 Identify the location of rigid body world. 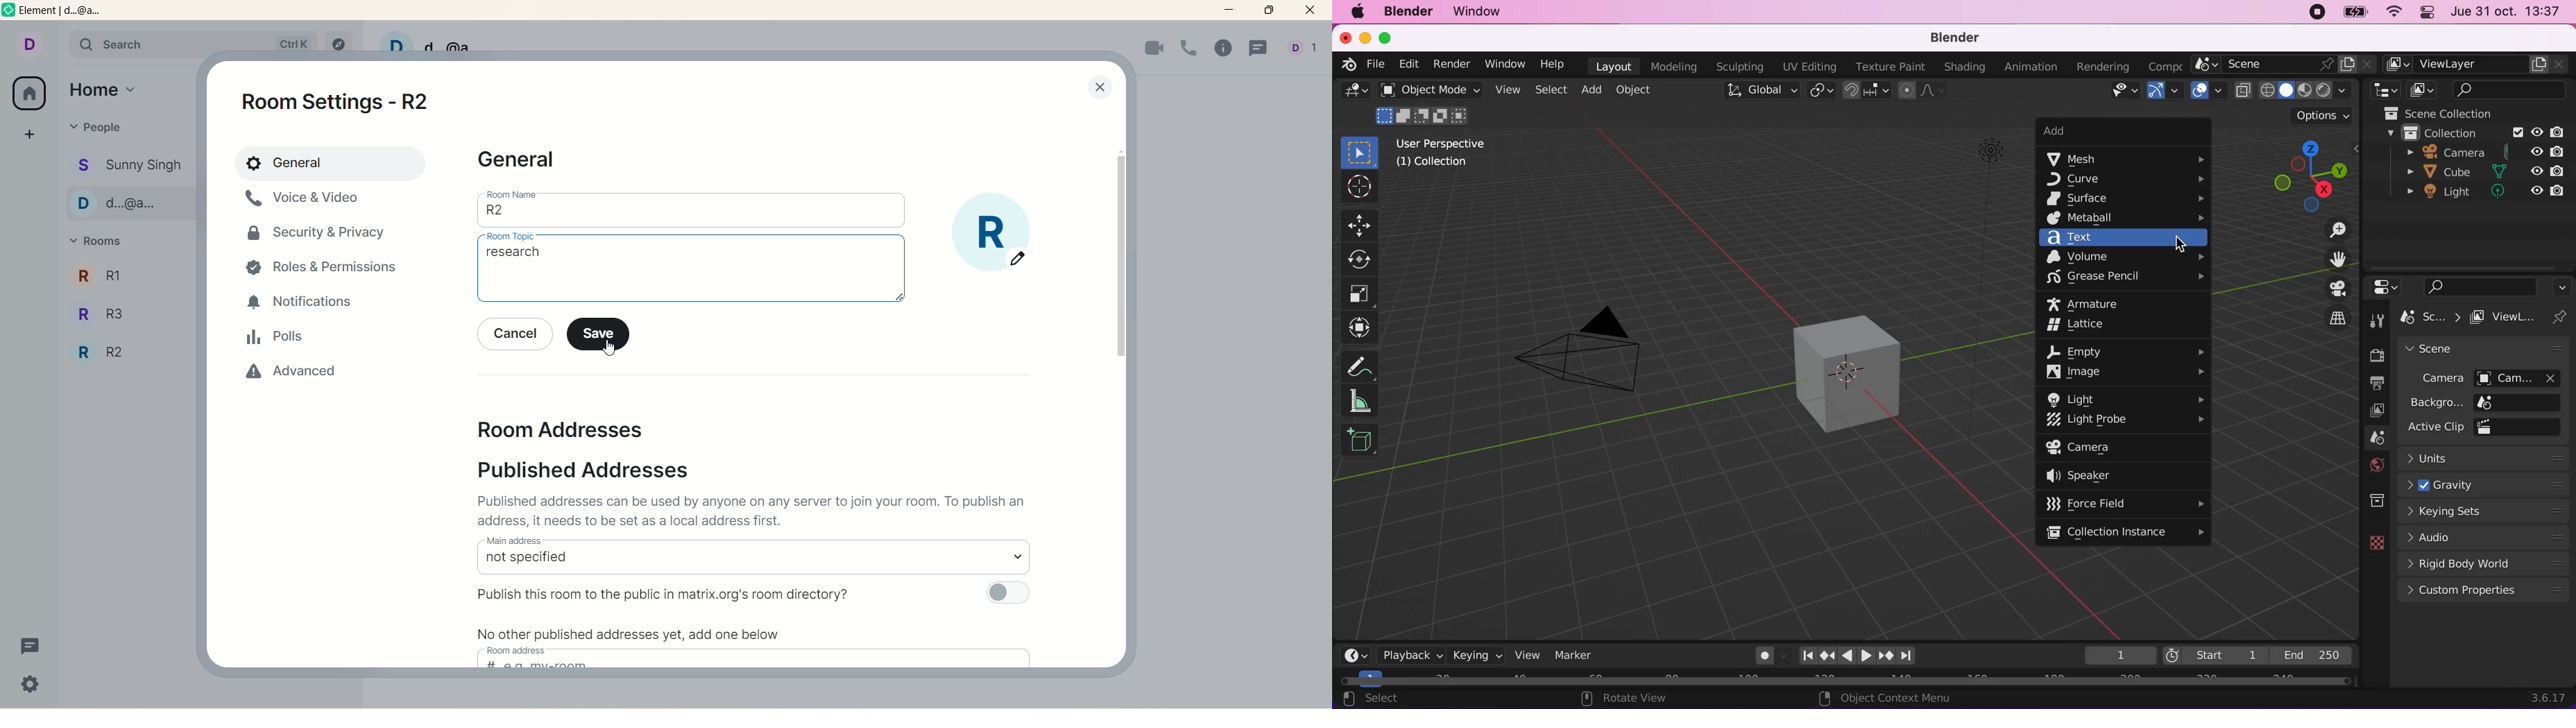
(2482, 563).